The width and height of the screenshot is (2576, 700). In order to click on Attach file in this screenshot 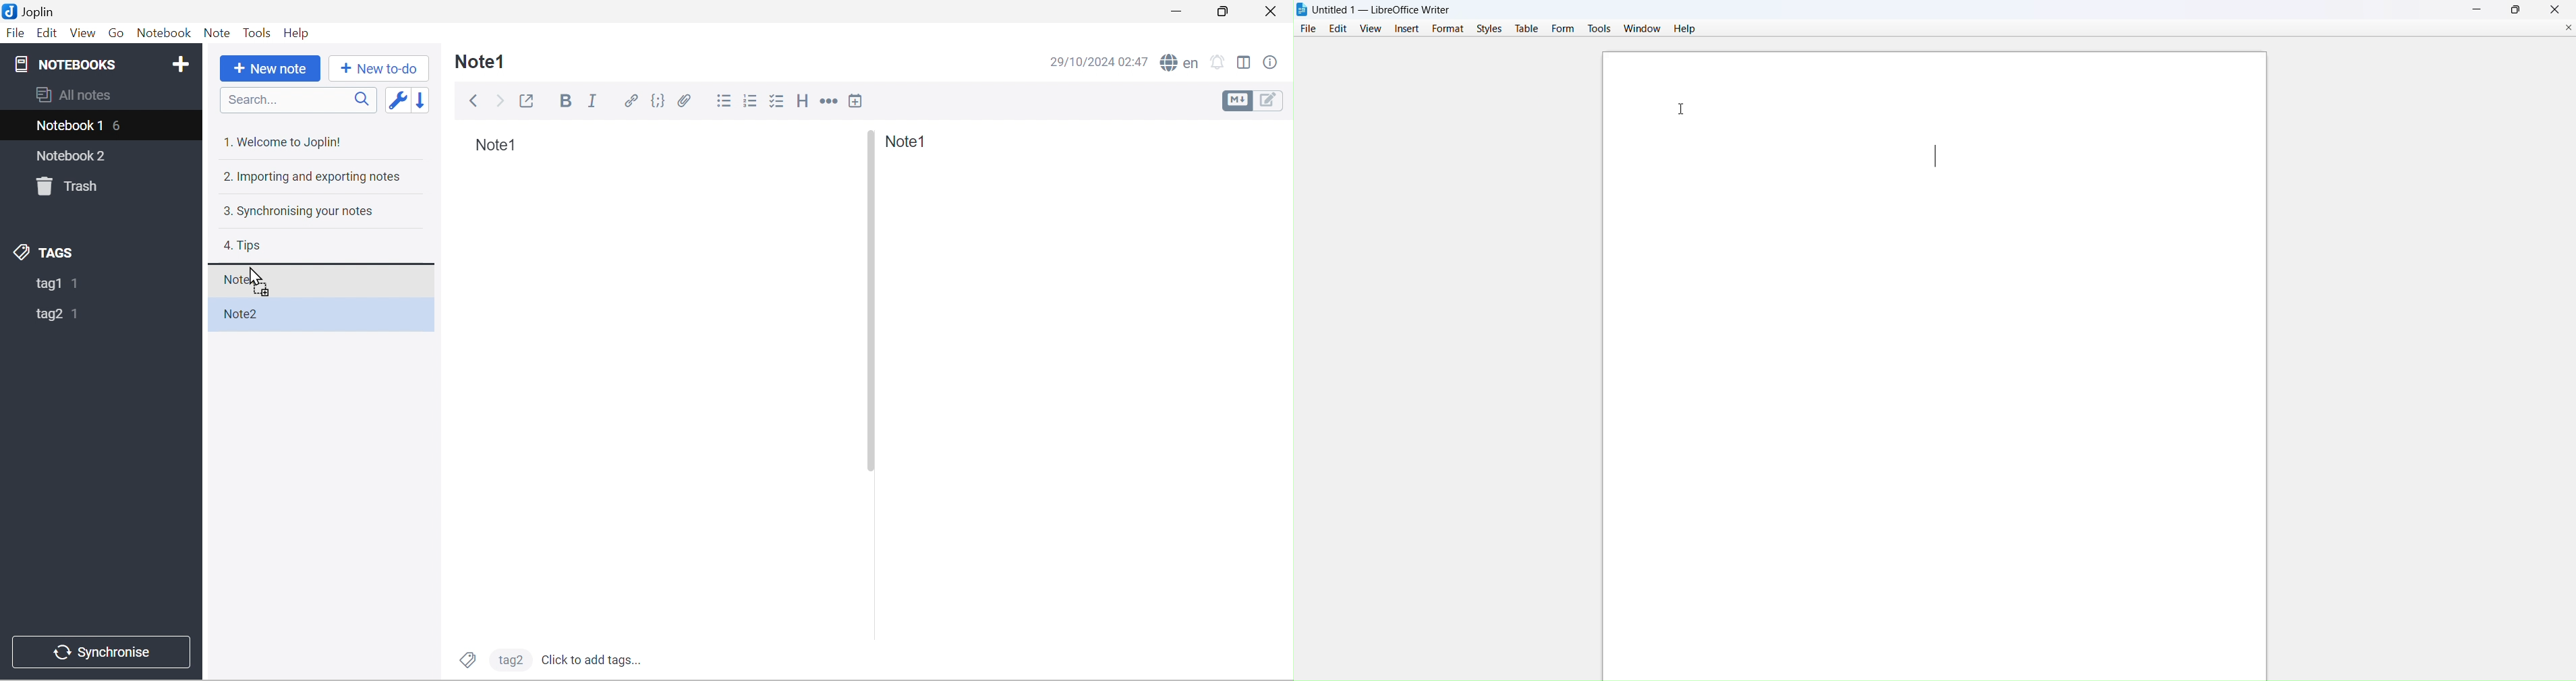, I will do `click(684, 100)`.